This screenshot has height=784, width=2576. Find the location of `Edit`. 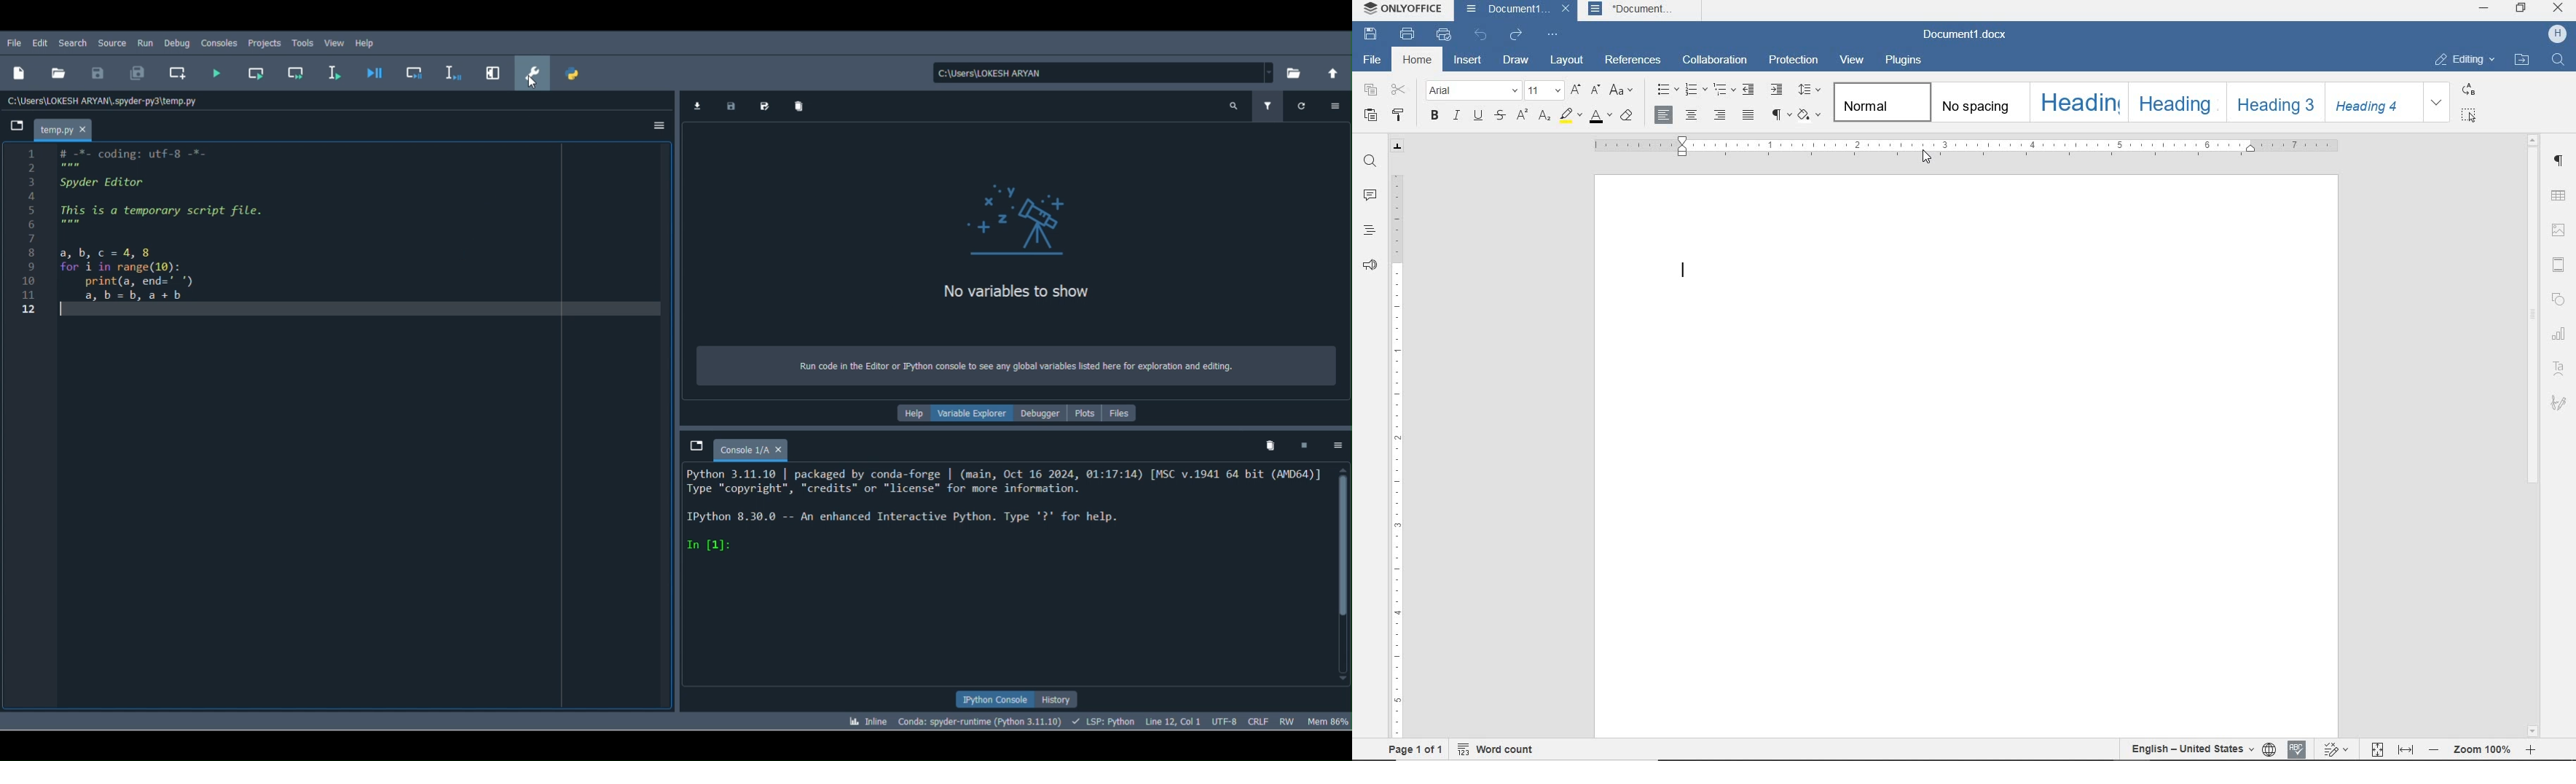

Edit is located at coordinates (39, 42).